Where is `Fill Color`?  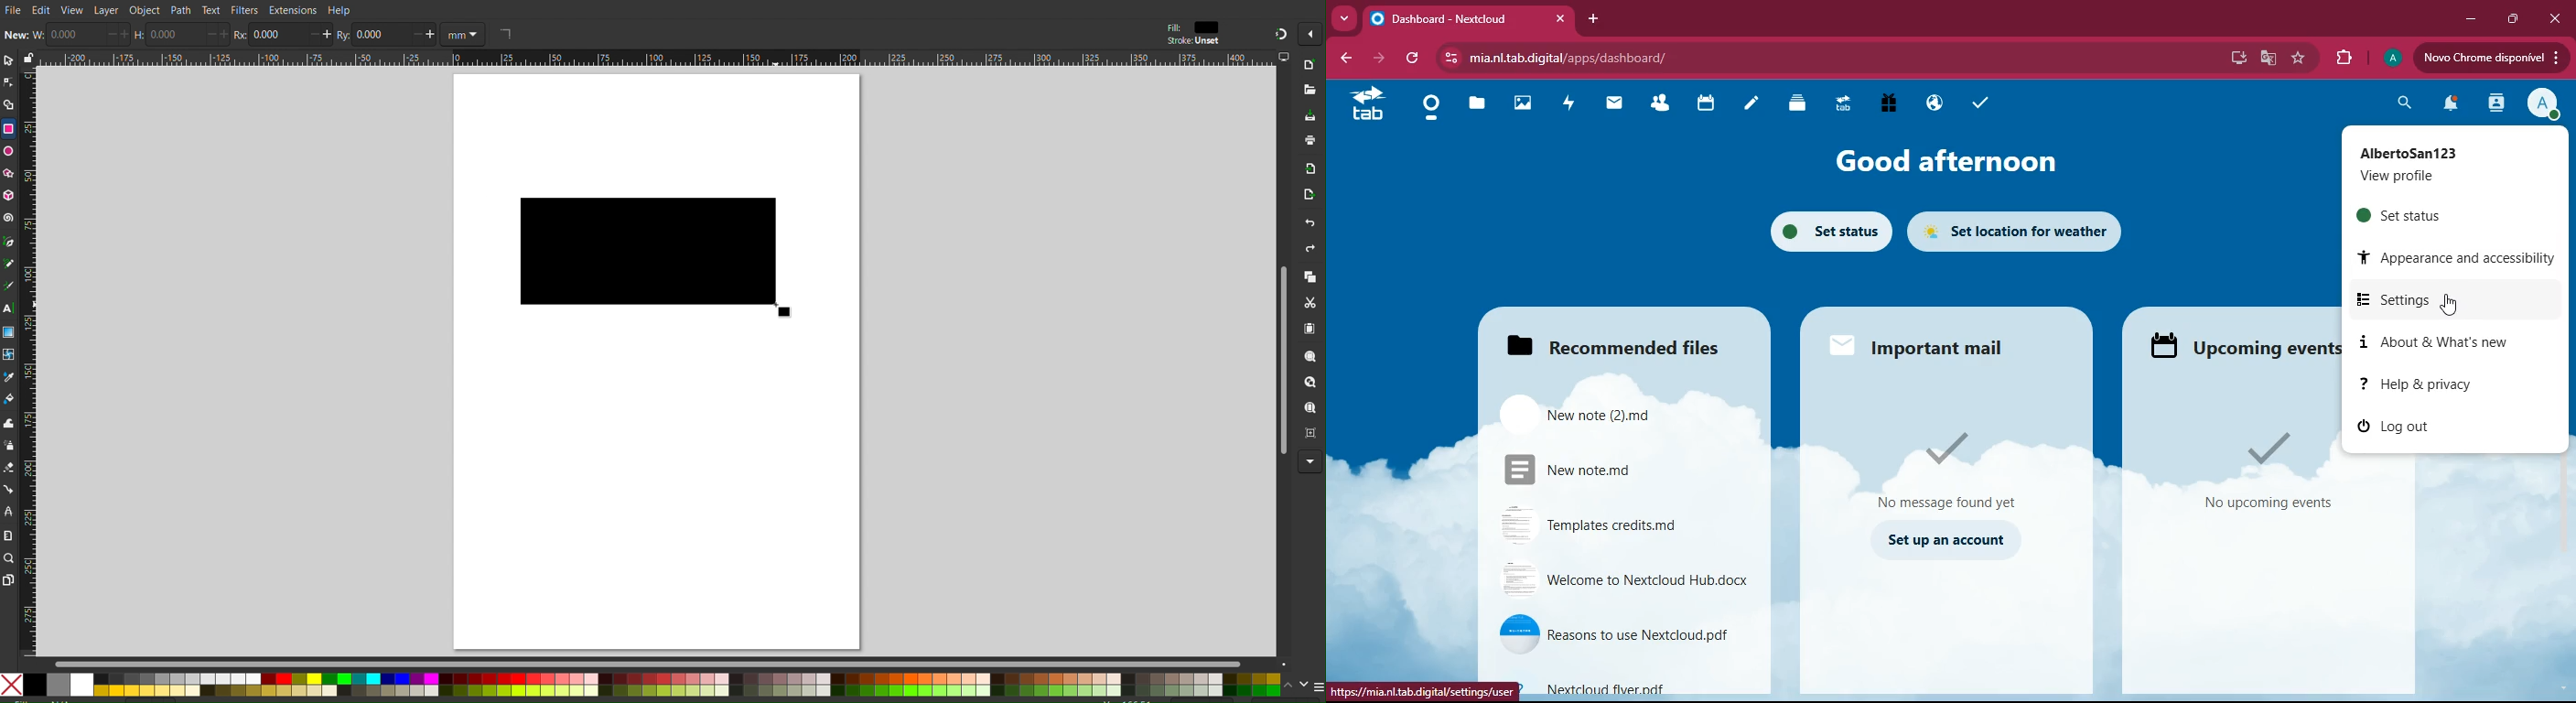 Fill Color is located at coordinates (9, 401).